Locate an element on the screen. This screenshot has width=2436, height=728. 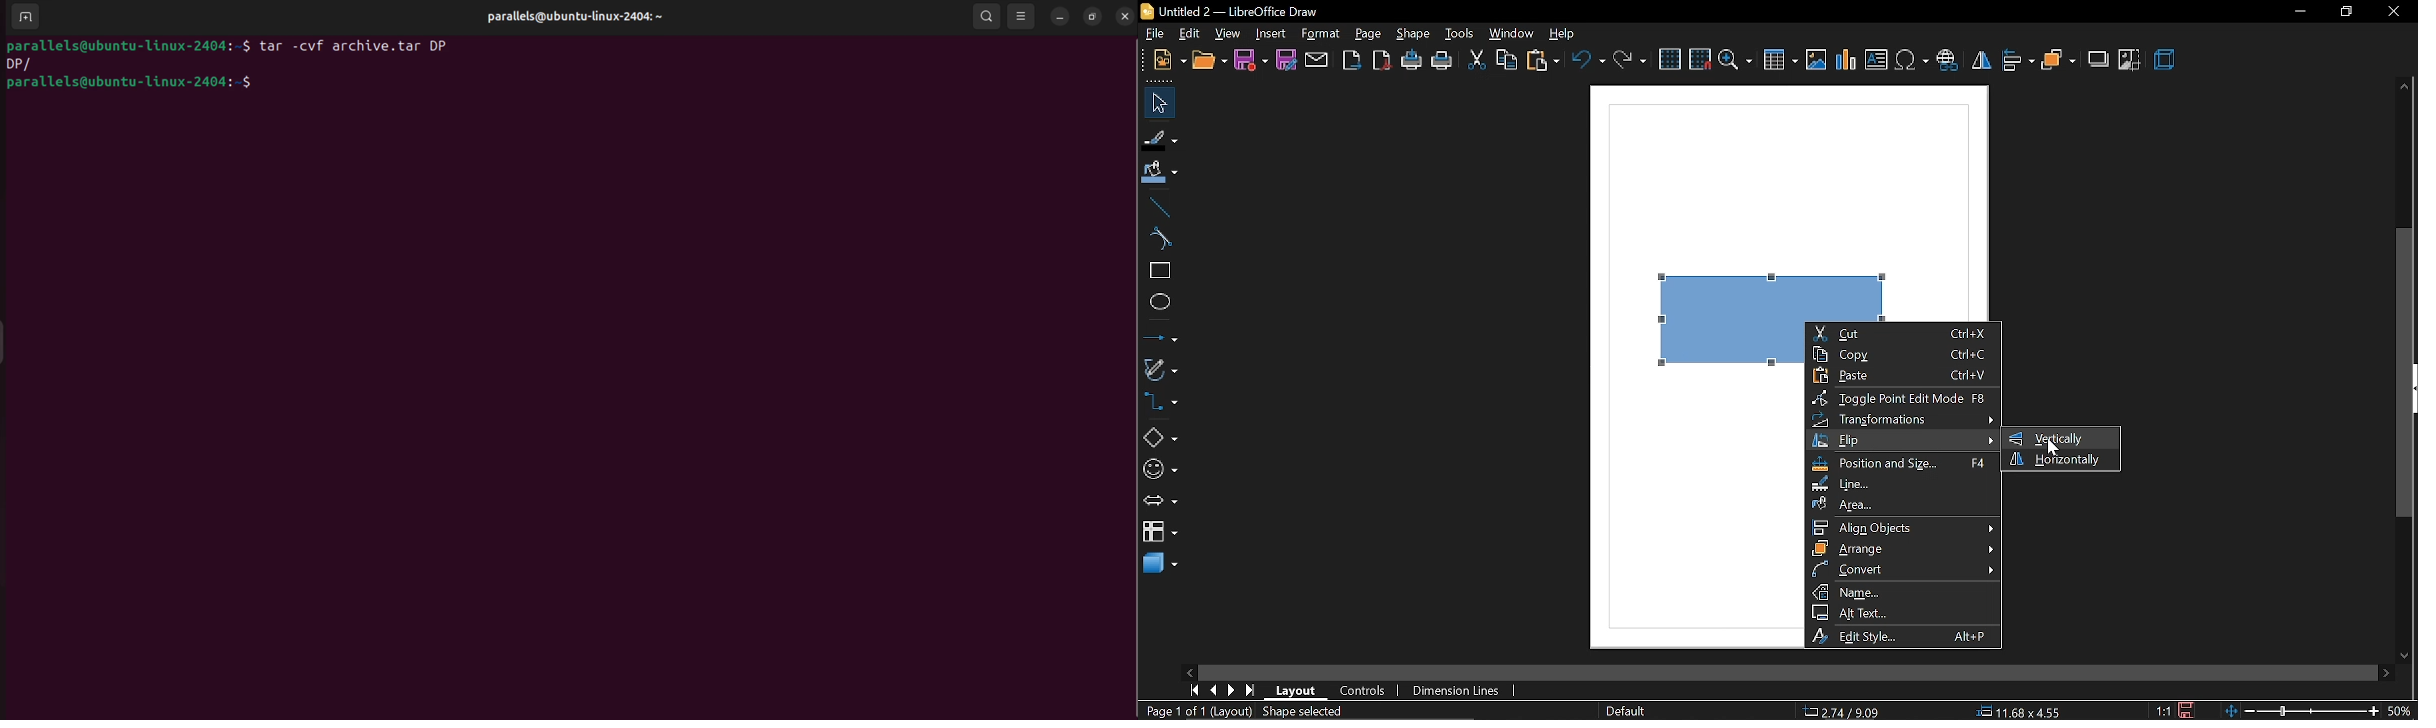
insert chart is located at coordinates (1846, 61).